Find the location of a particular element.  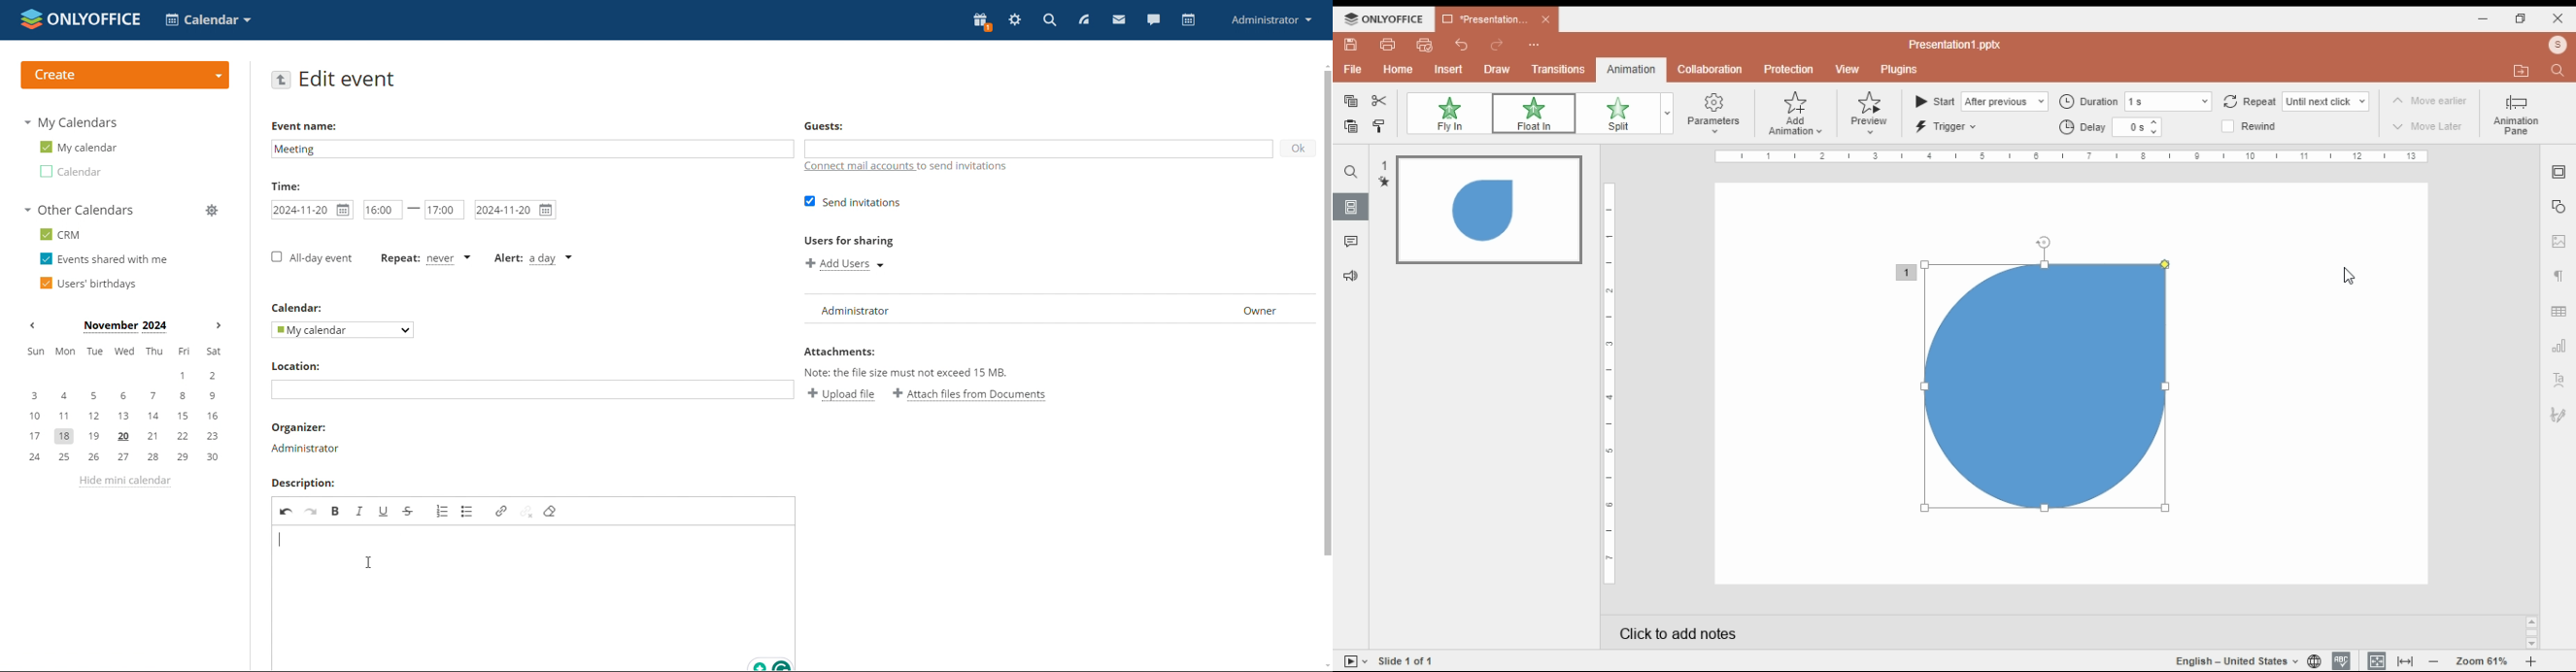

trigger is located at coordinates (1949, 126).